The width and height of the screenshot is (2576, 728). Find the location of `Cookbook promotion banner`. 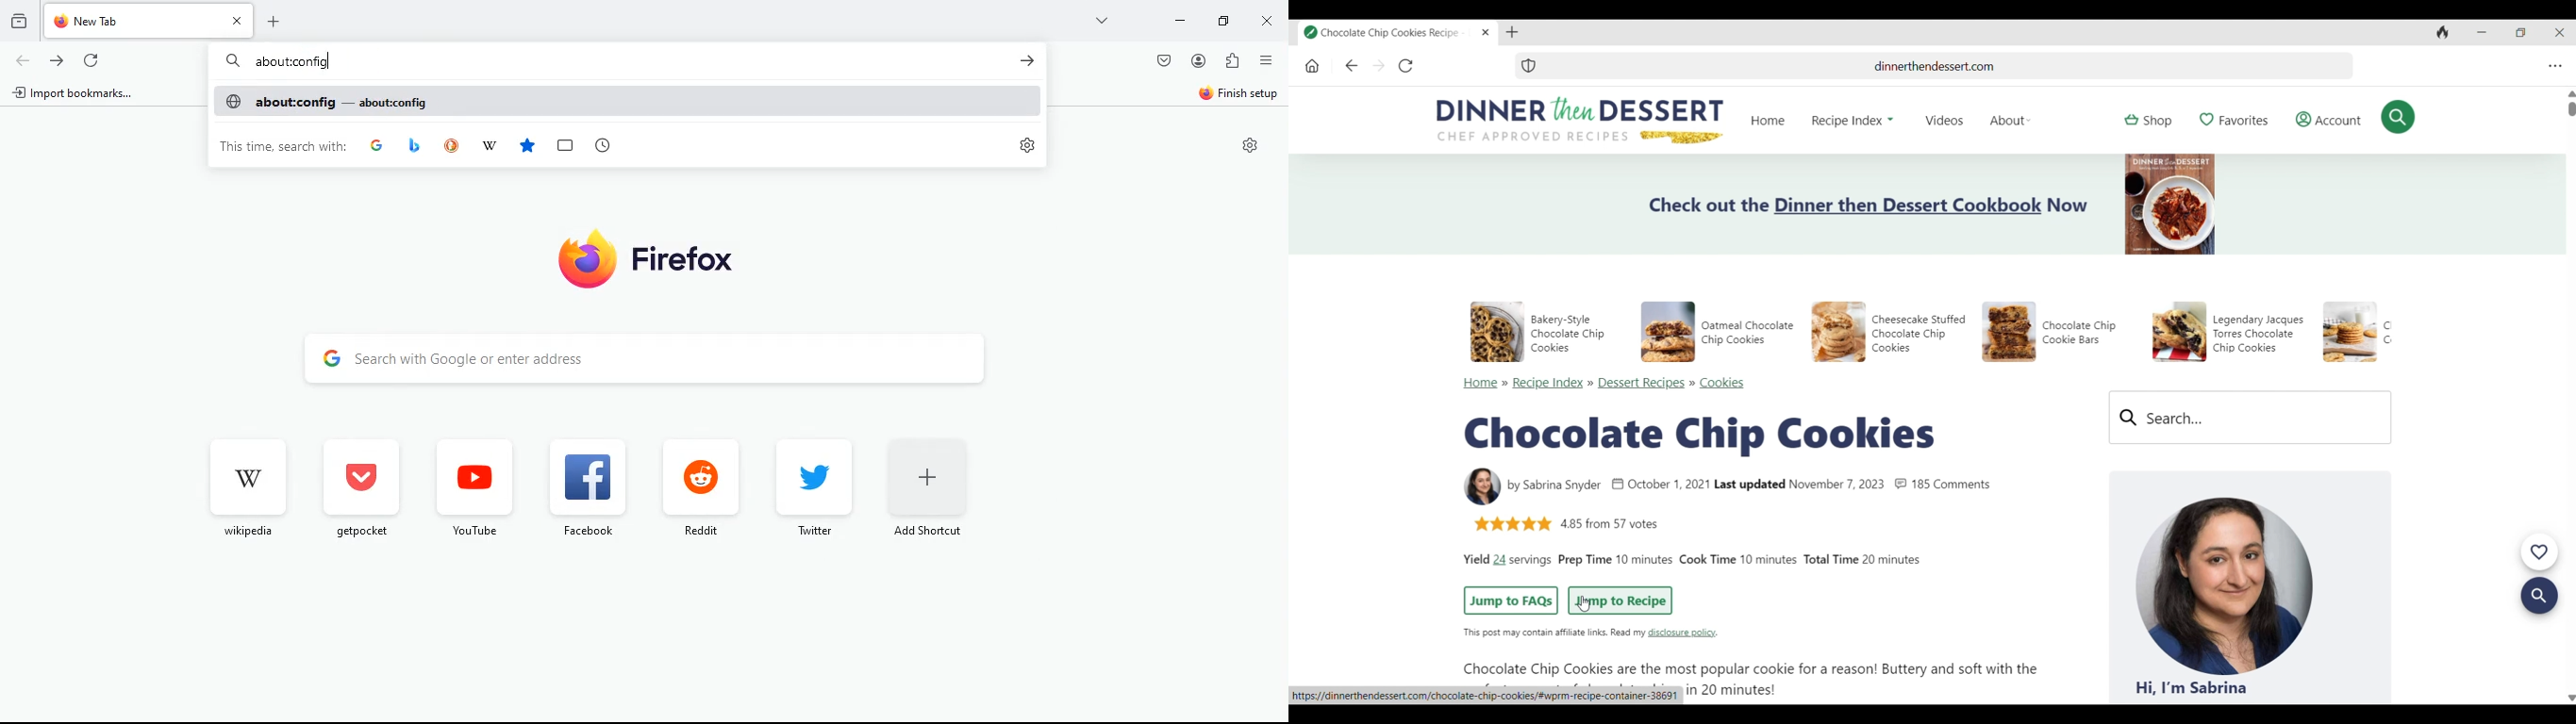

Cookbook promotion banner is located at coordinates (2170, 204).